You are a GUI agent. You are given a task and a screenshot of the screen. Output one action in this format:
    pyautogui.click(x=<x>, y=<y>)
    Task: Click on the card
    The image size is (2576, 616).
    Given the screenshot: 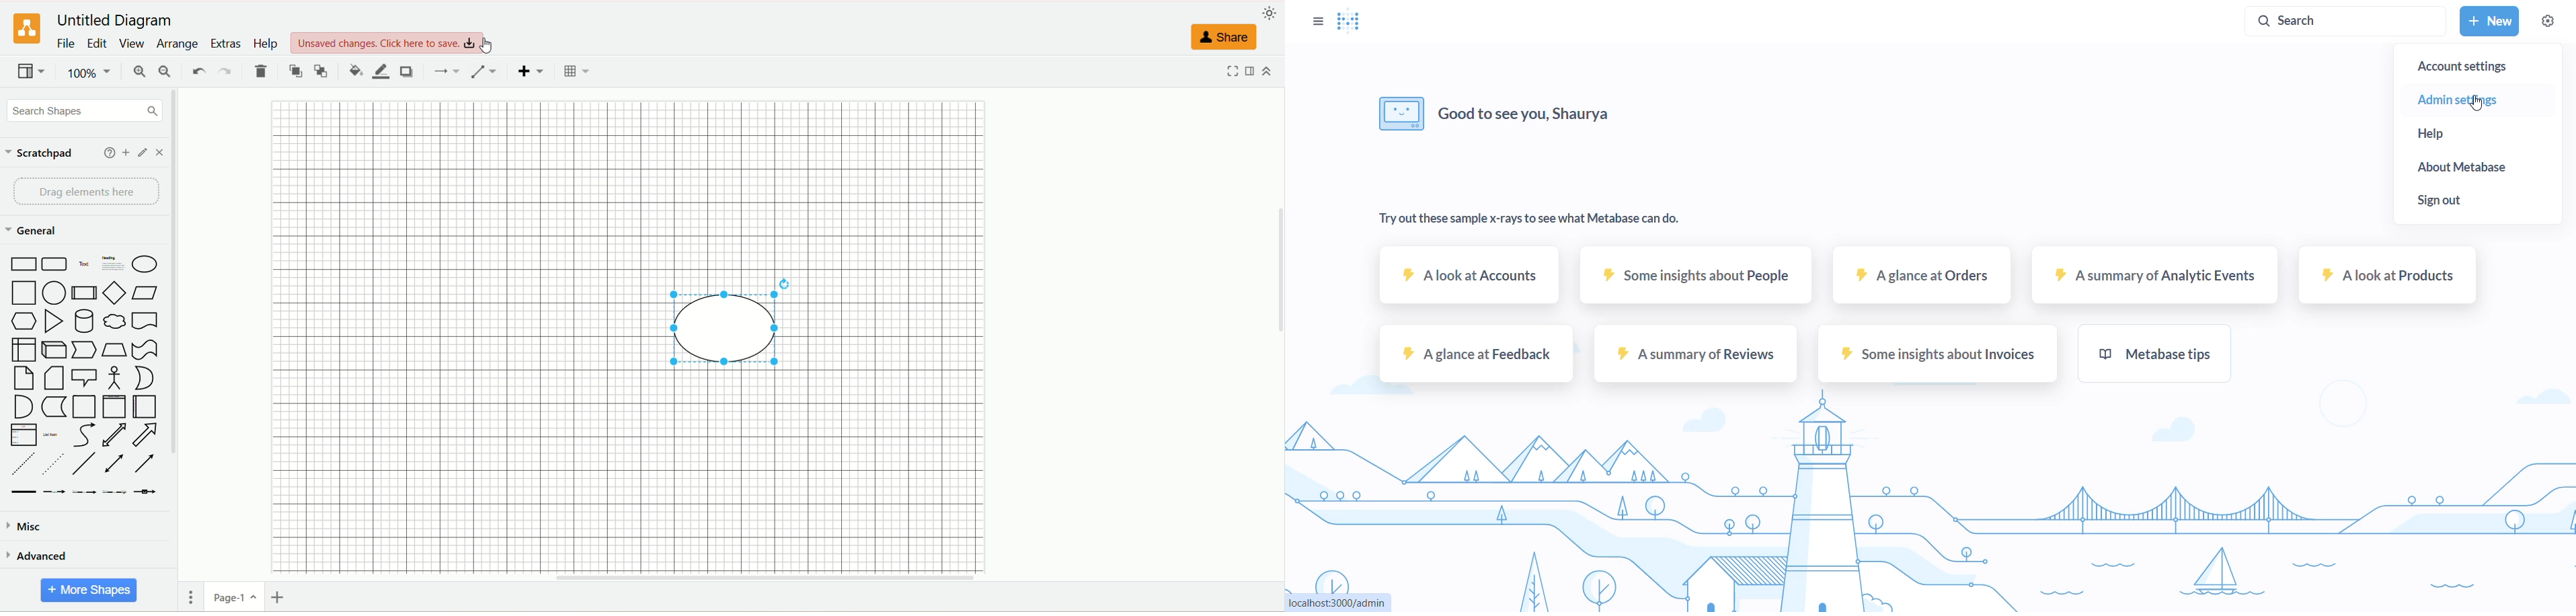 What is the action you would take?
    pyautogui.click(x=52, y=378)
    